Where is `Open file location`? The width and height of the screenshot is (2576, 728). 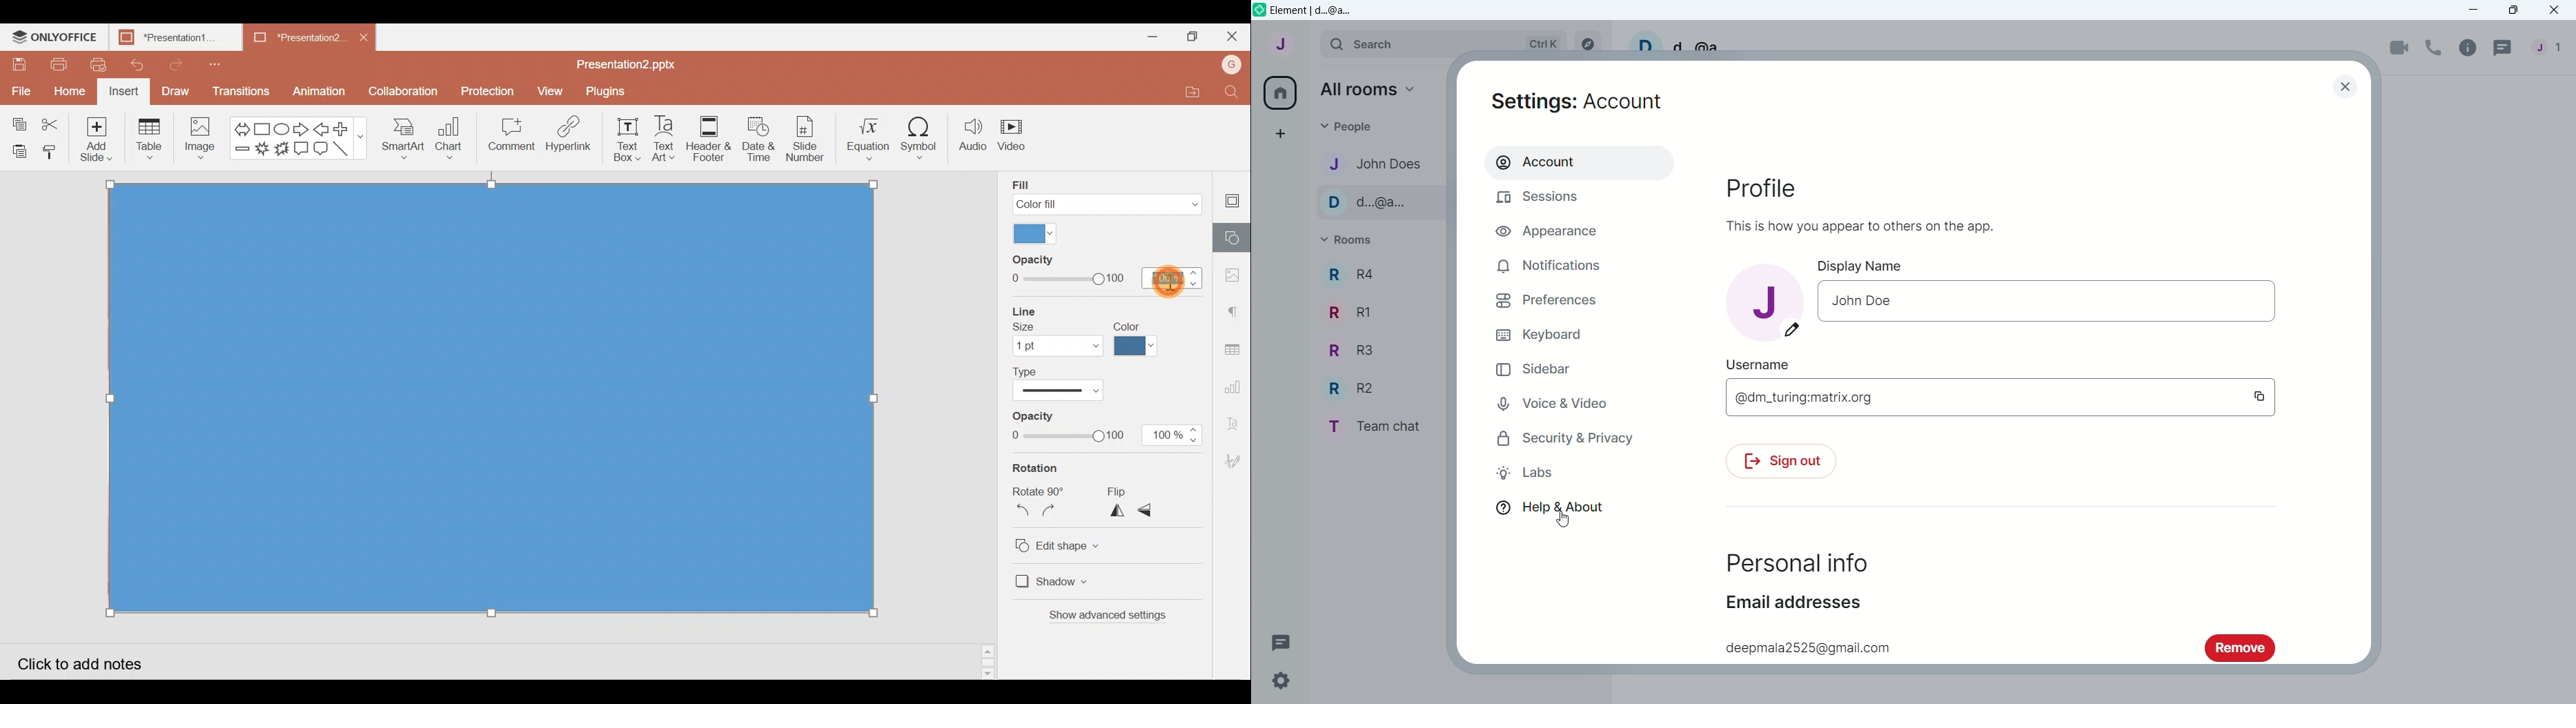 Open file location is located at coordinates (1196, 91).